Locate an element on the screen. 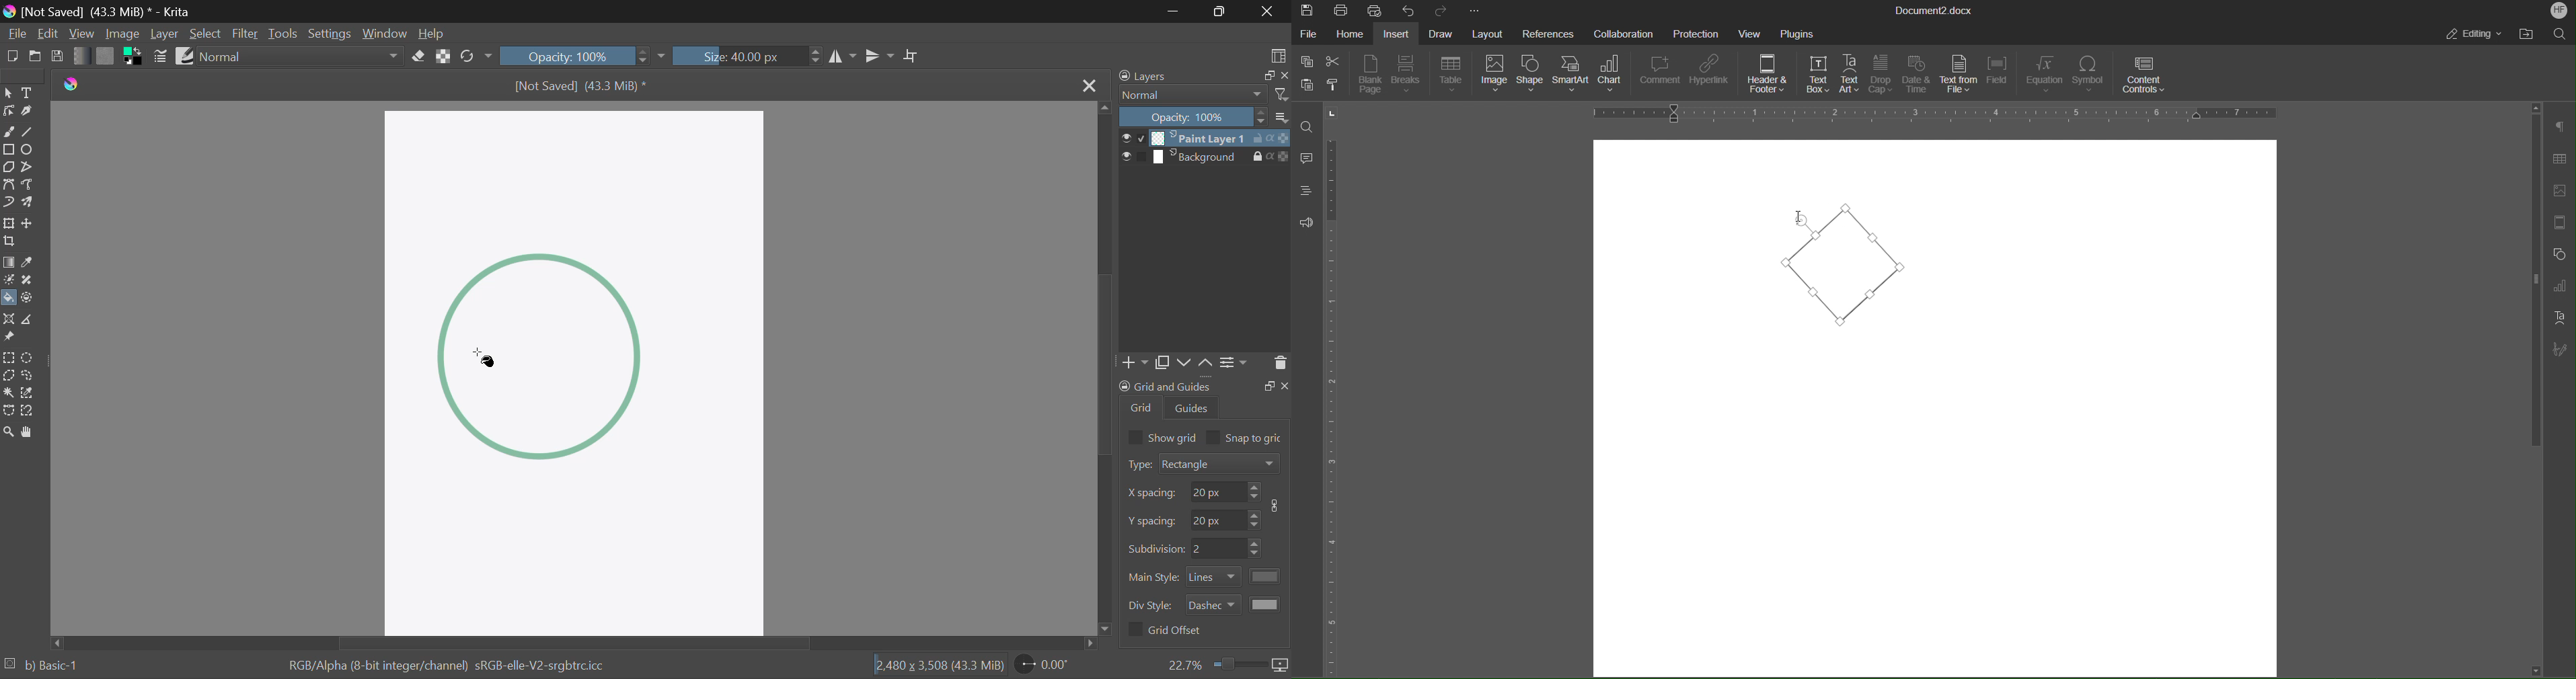 This screenshot has width=2576, height=700. Editing is located at coordinates (2476, 35).